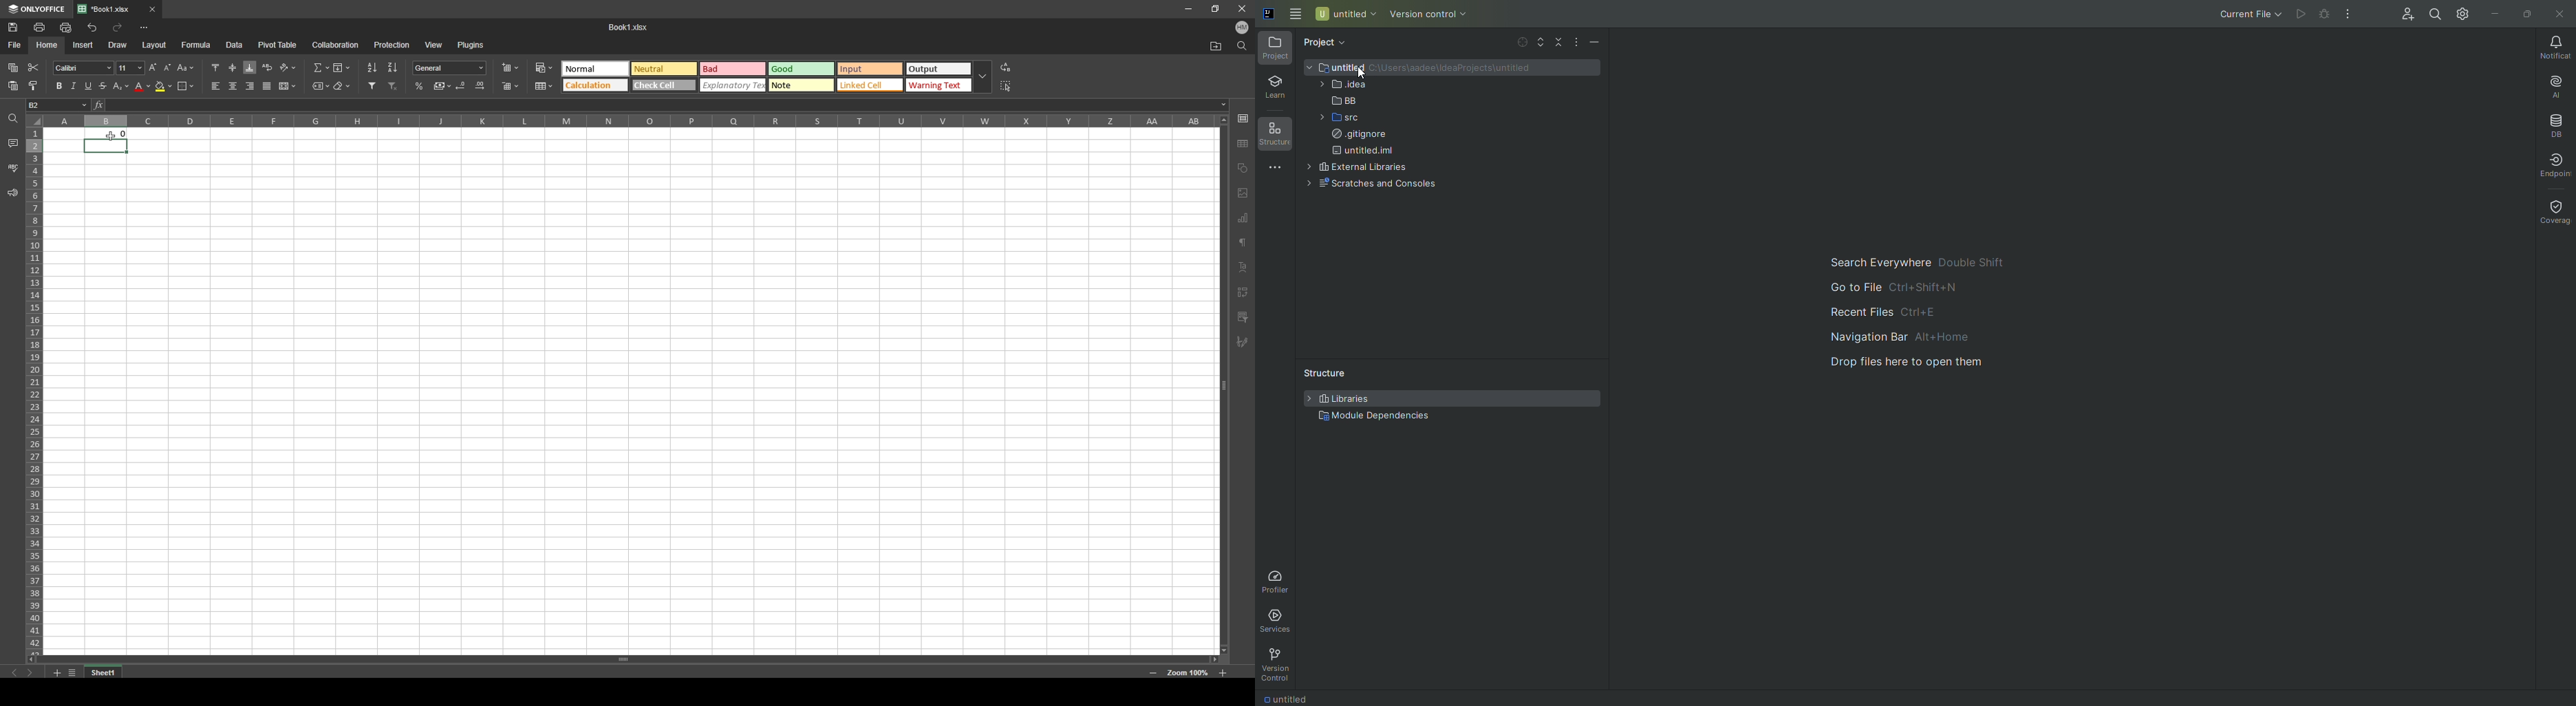  Describe the element at coordinates (510, 85) in the screenshot. I see `delete cells` at that location.